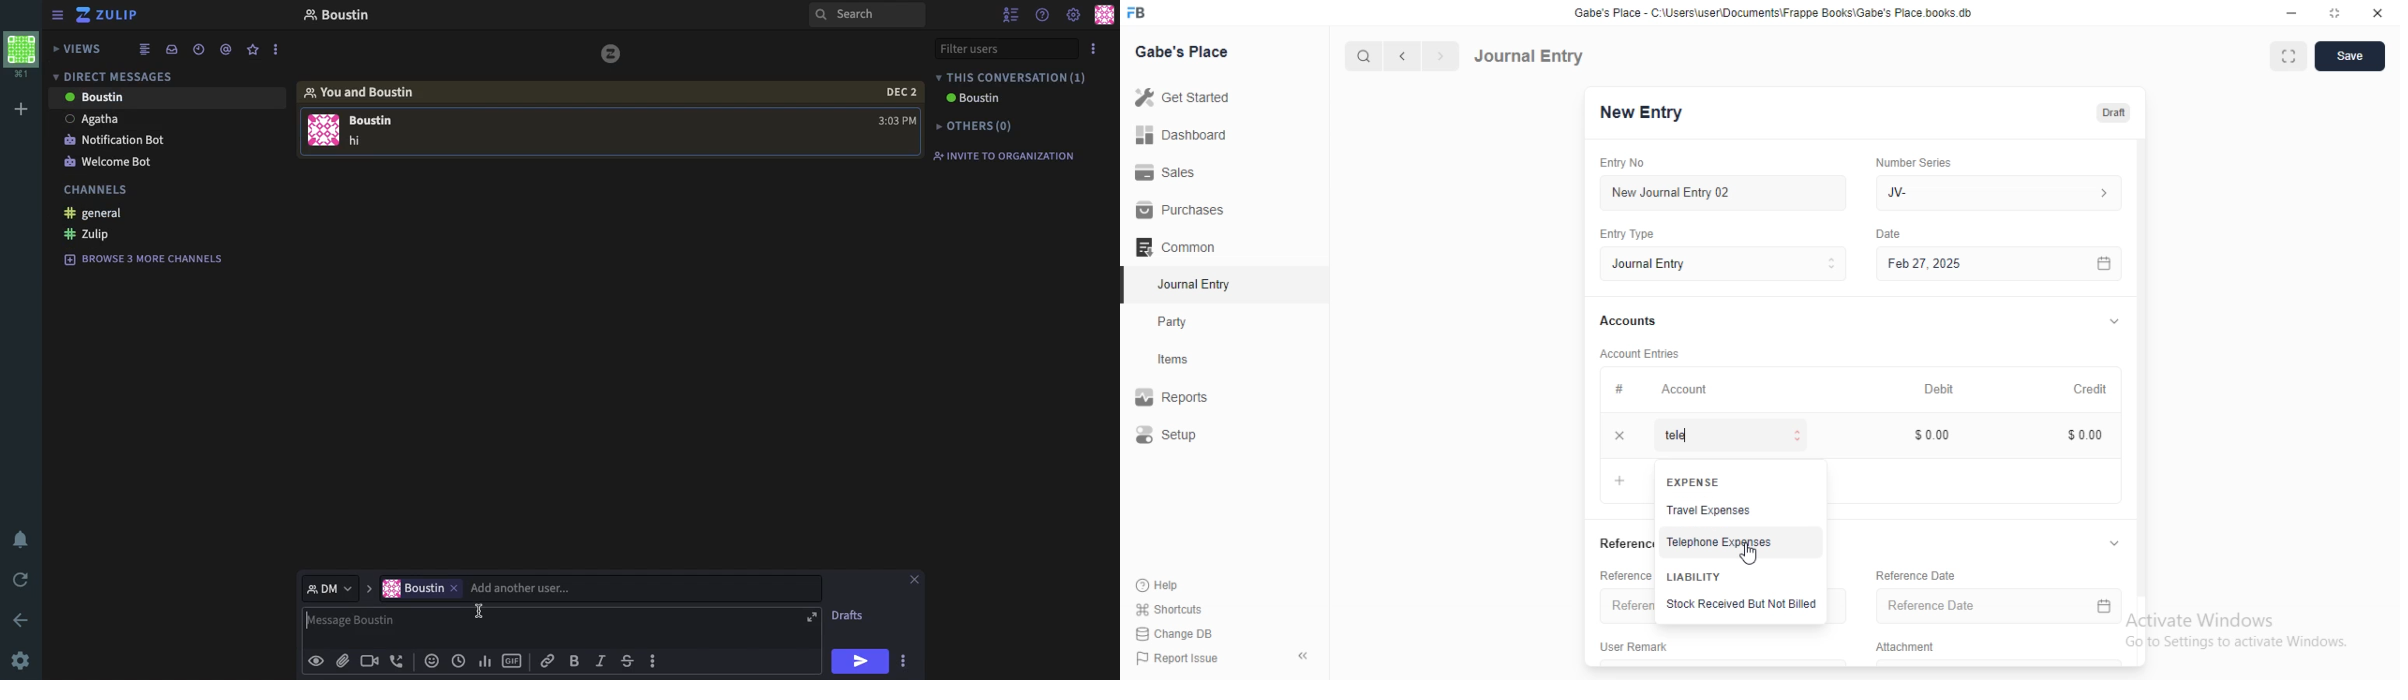 The height and width of the screenshot is (700, 2408). I want to click on Sales, so click(1169, 174).